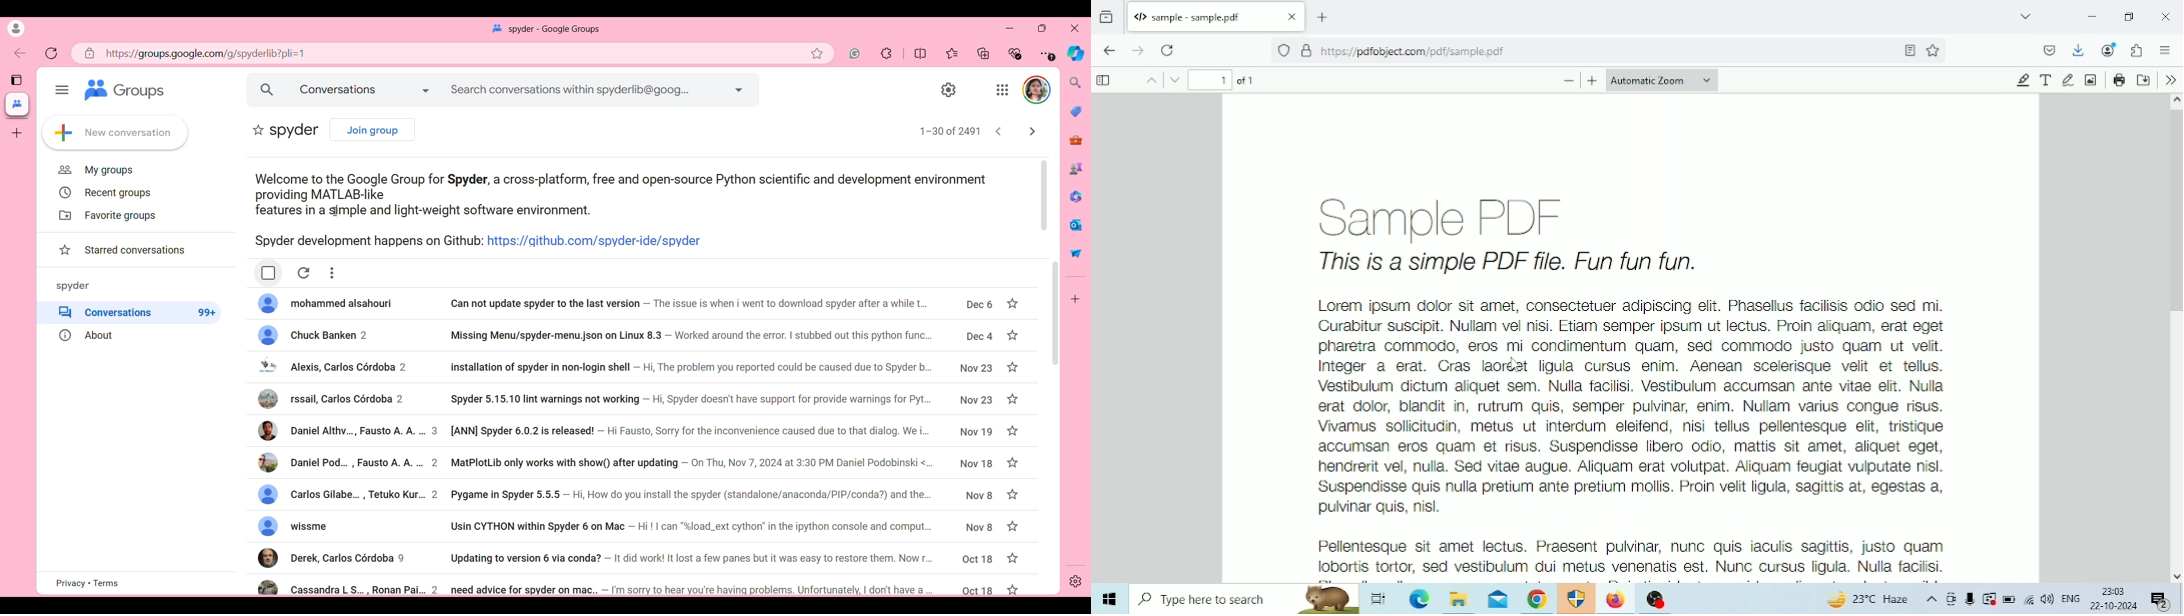 The width and height of the screenshot is (2184, 616). What do you see at coordinates (628, 442) in the screenshot?
I see `Conversation details` at bounding box center [628, 442].